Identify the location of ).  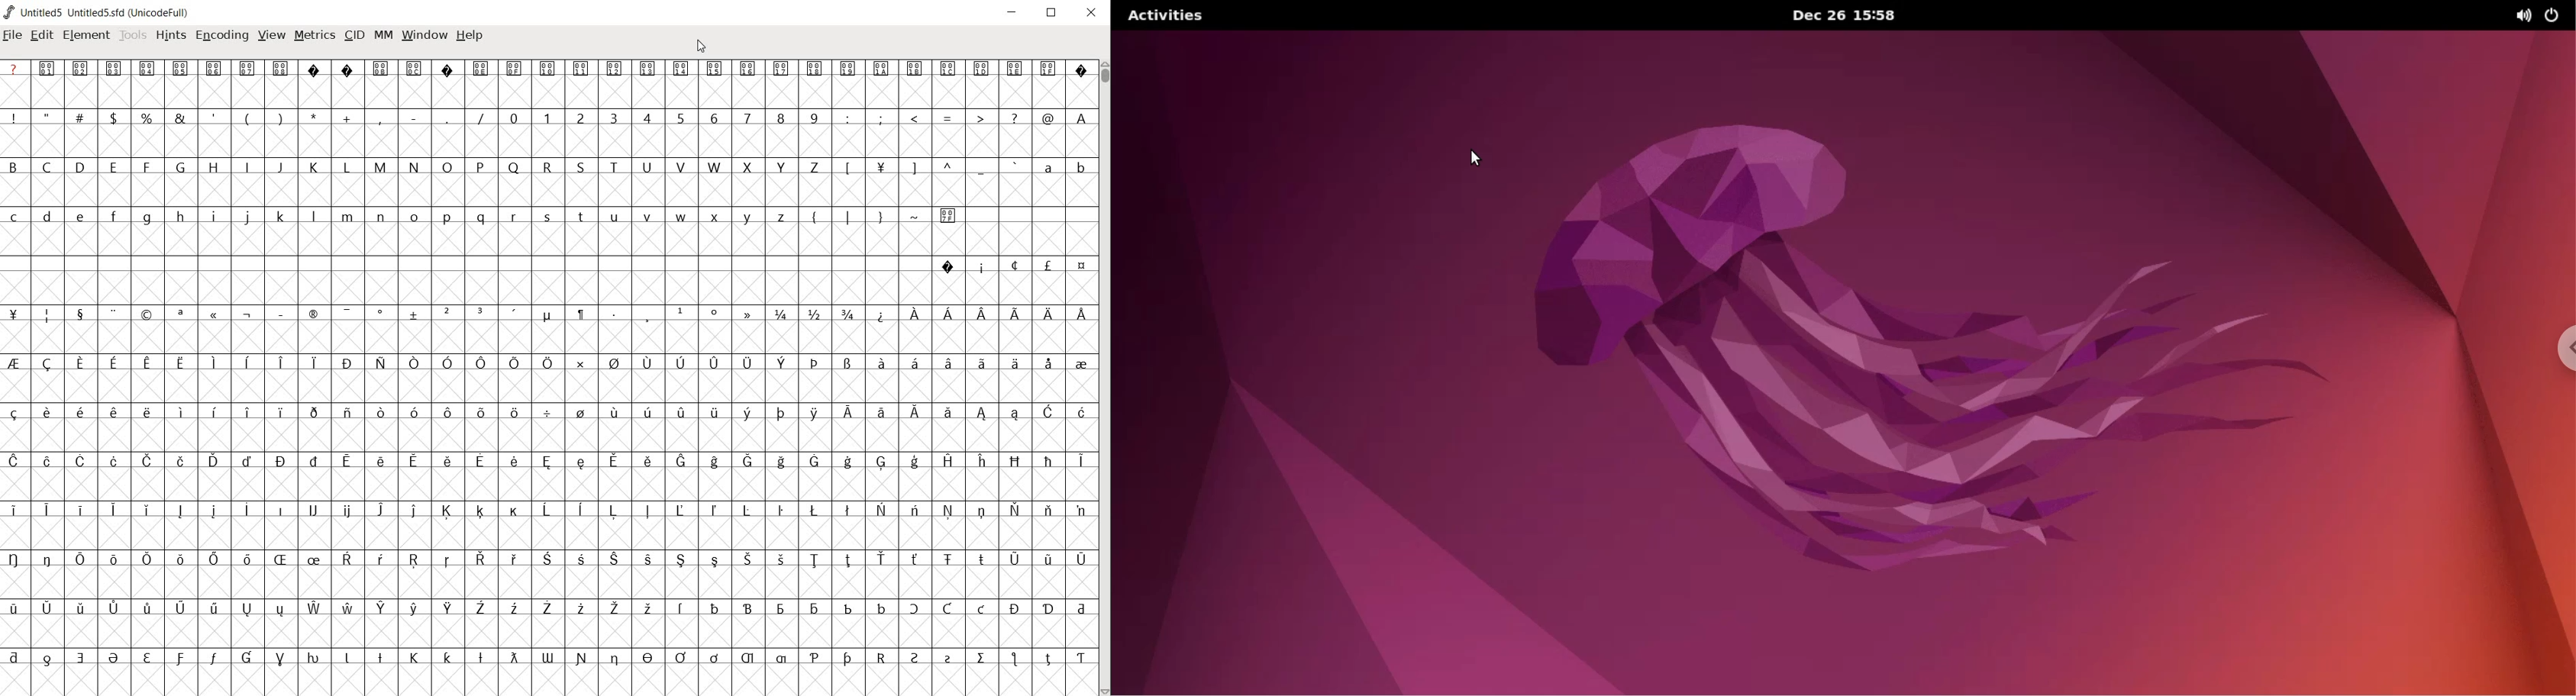
(282, 117).